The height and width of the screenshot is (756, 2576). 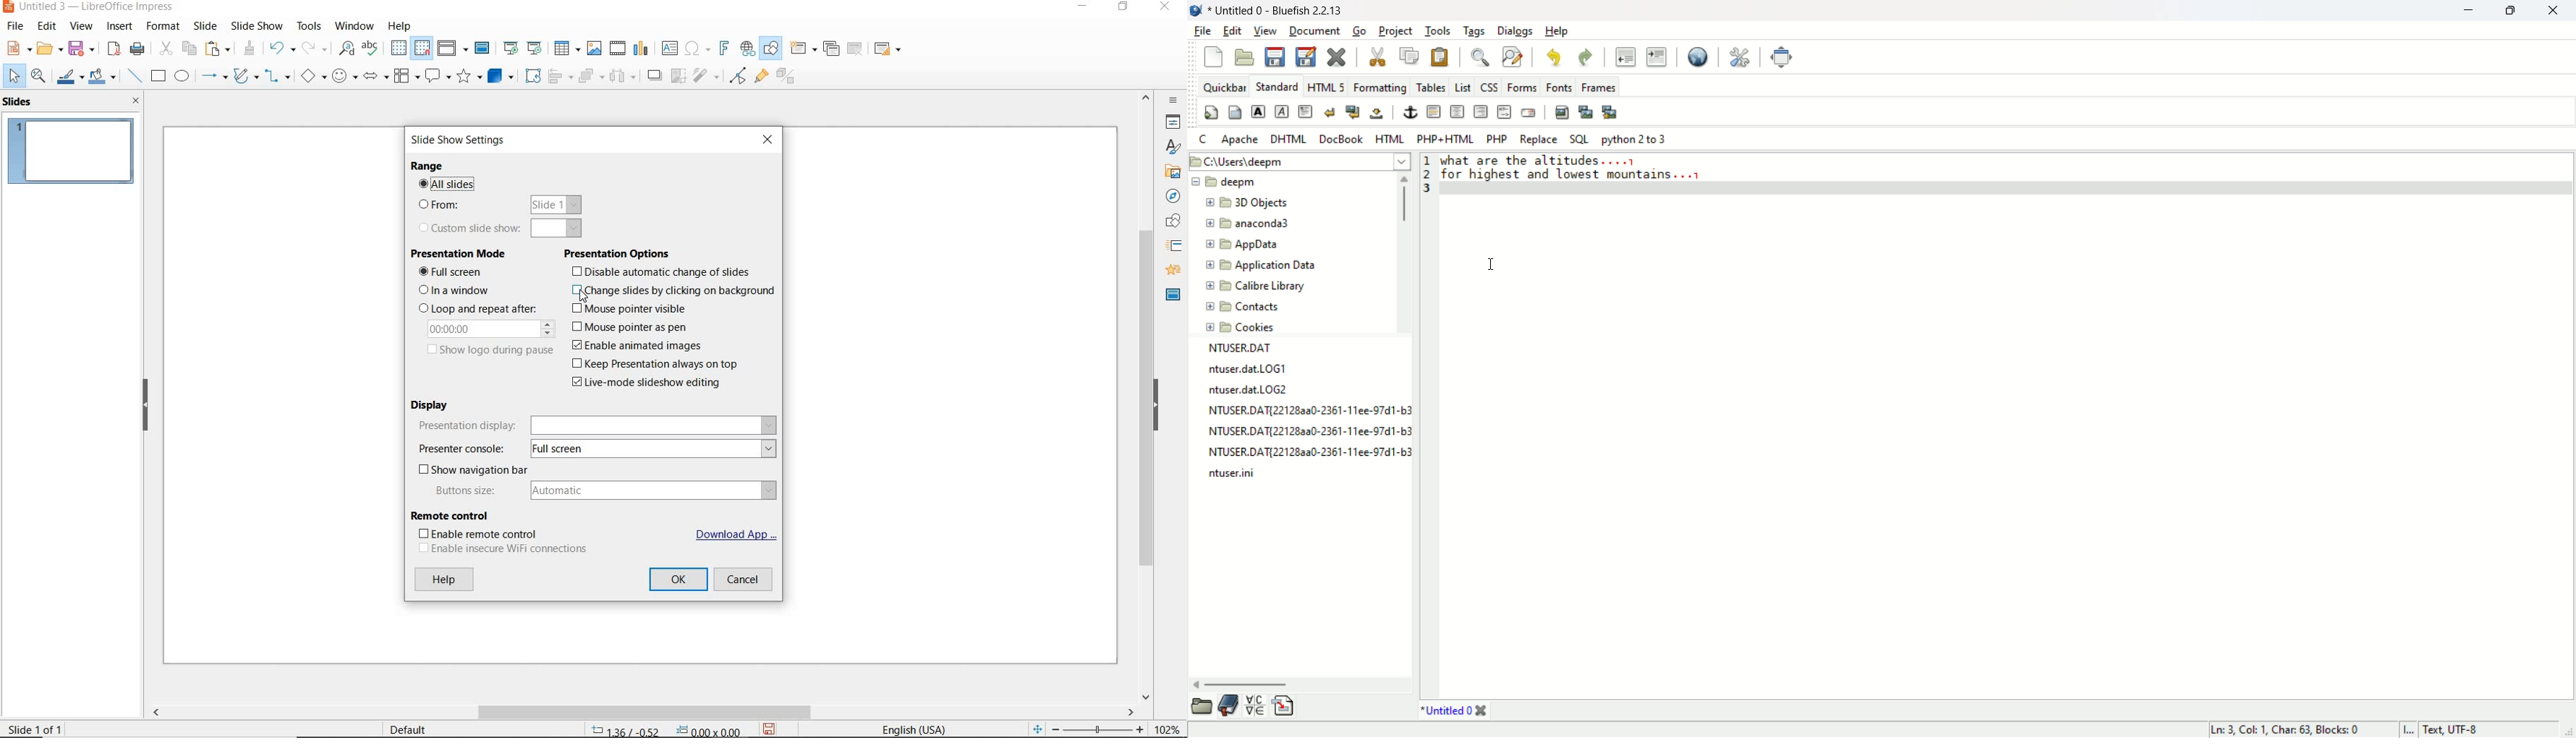 What do you see at coordinates (772, 47) in the screenshot?
I see `SHOW DRAW FUNCTIONS` at bounding box center [772, 47].